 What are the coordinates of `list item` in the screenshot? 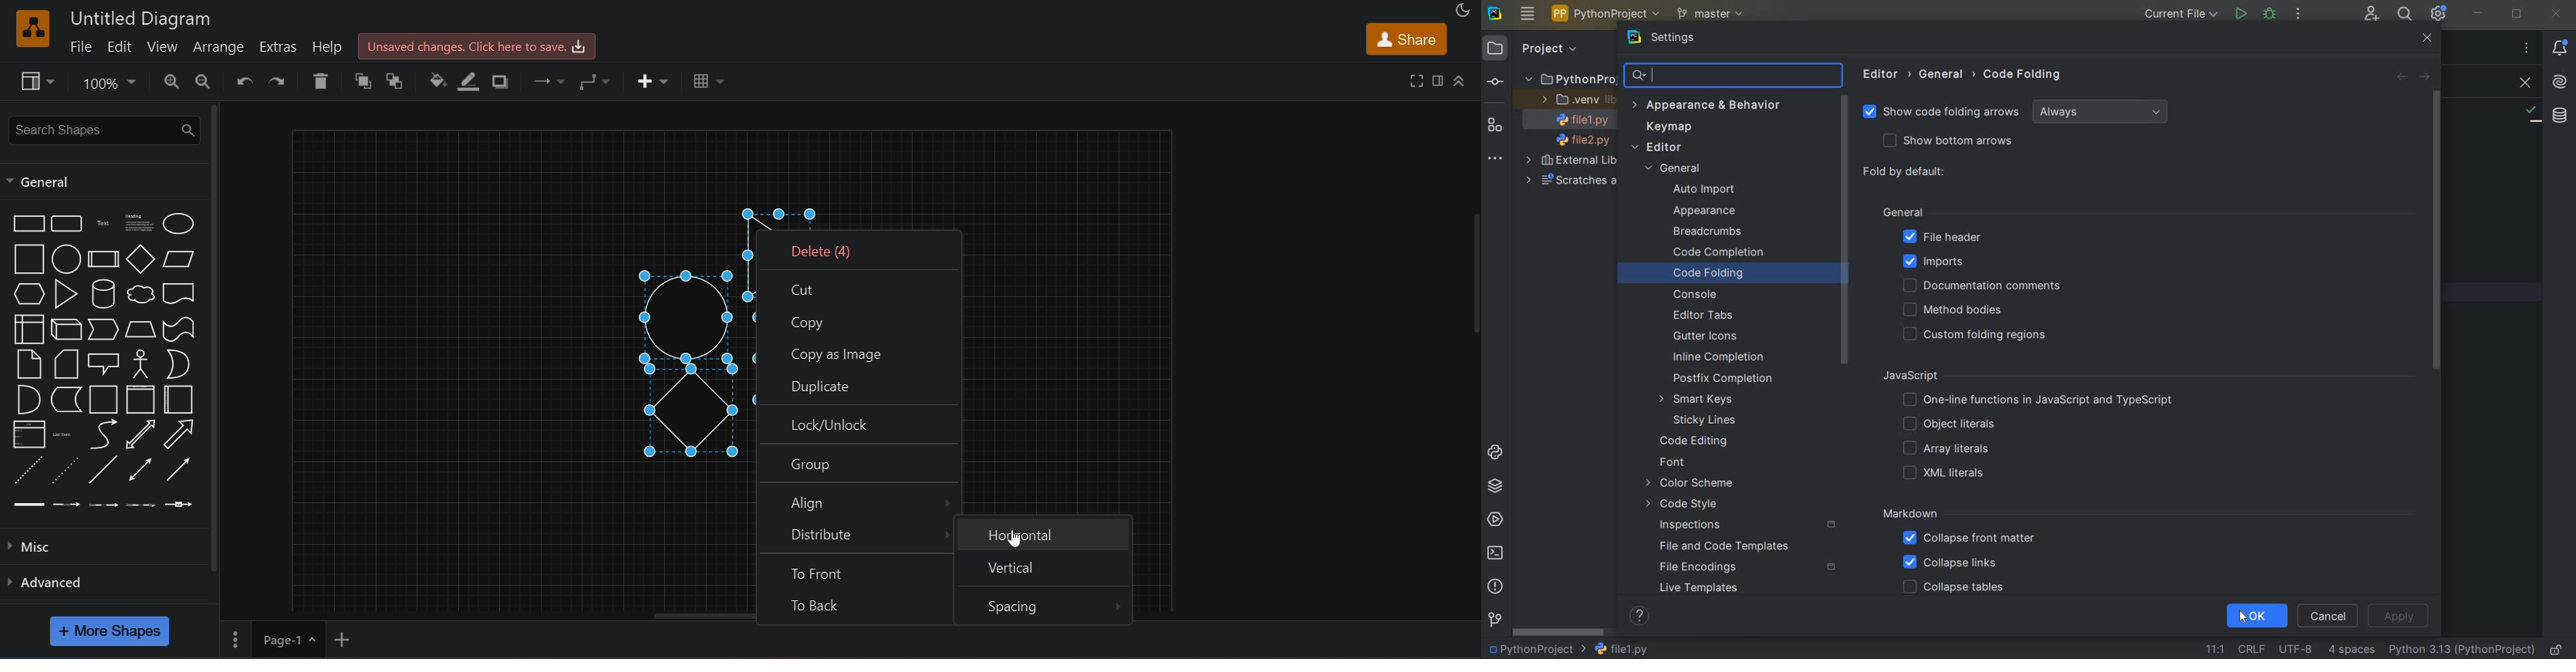 It's located at (66, 434).